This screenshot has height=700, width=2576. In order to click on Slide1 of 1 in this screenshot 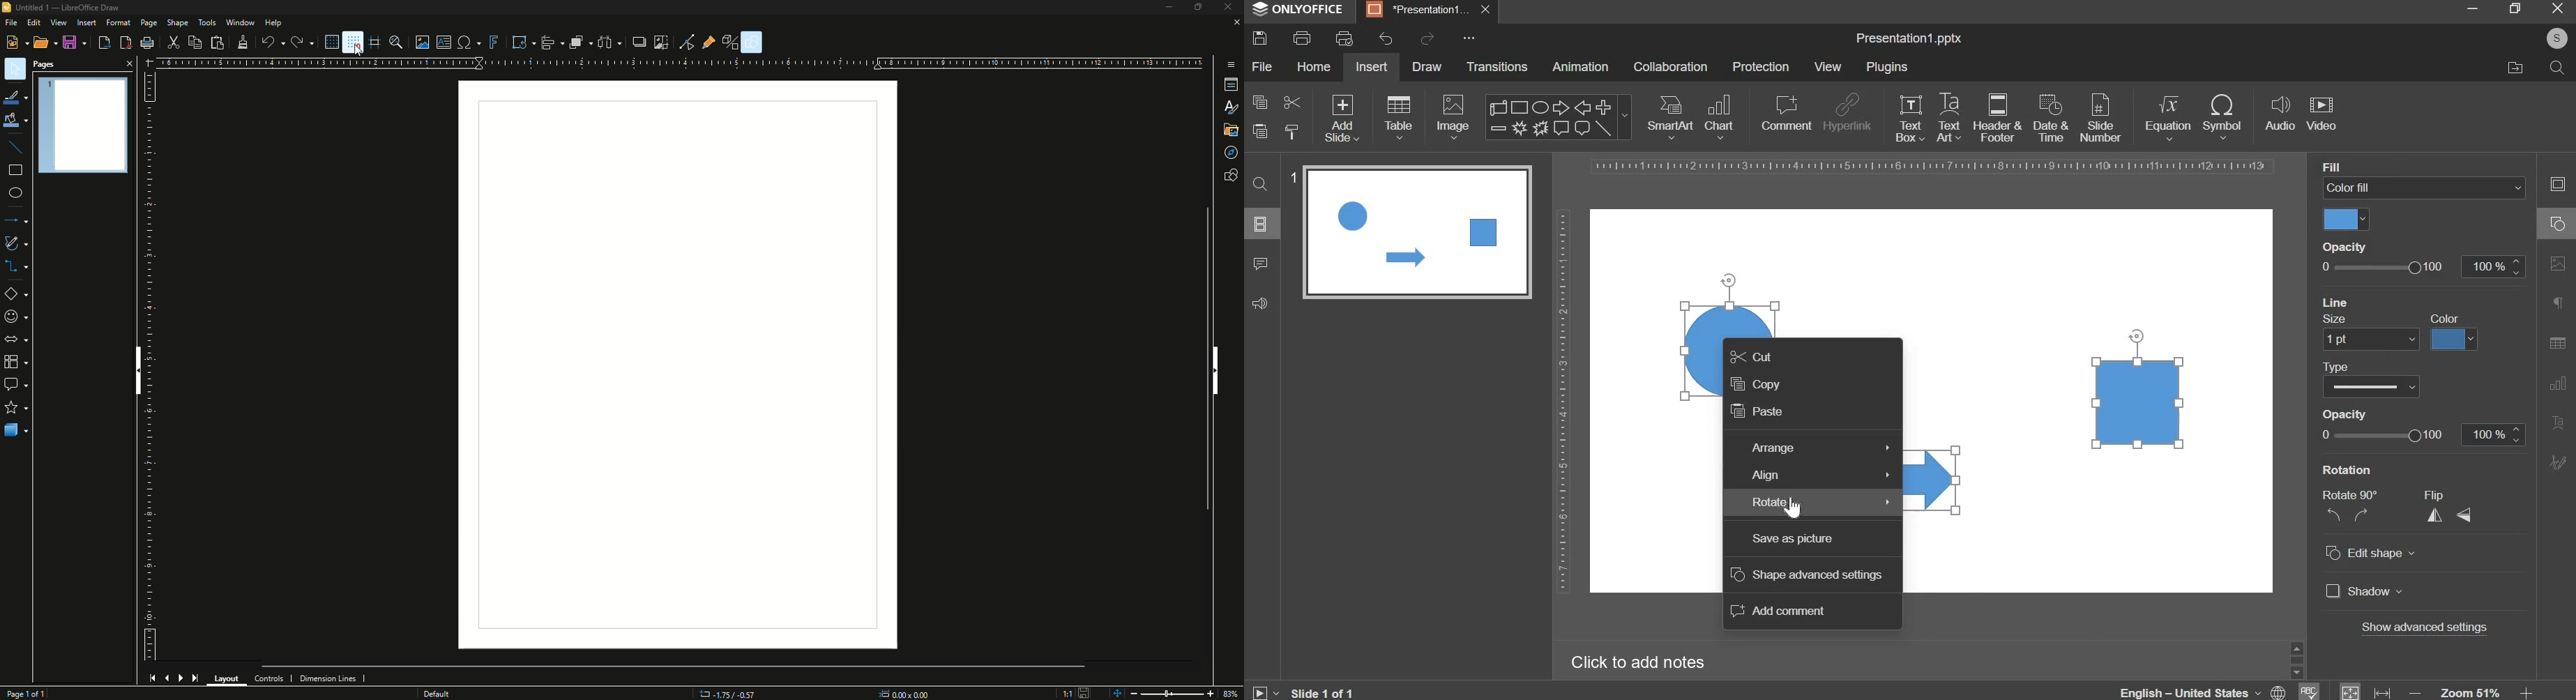, I will do `click(1324, 692)`.